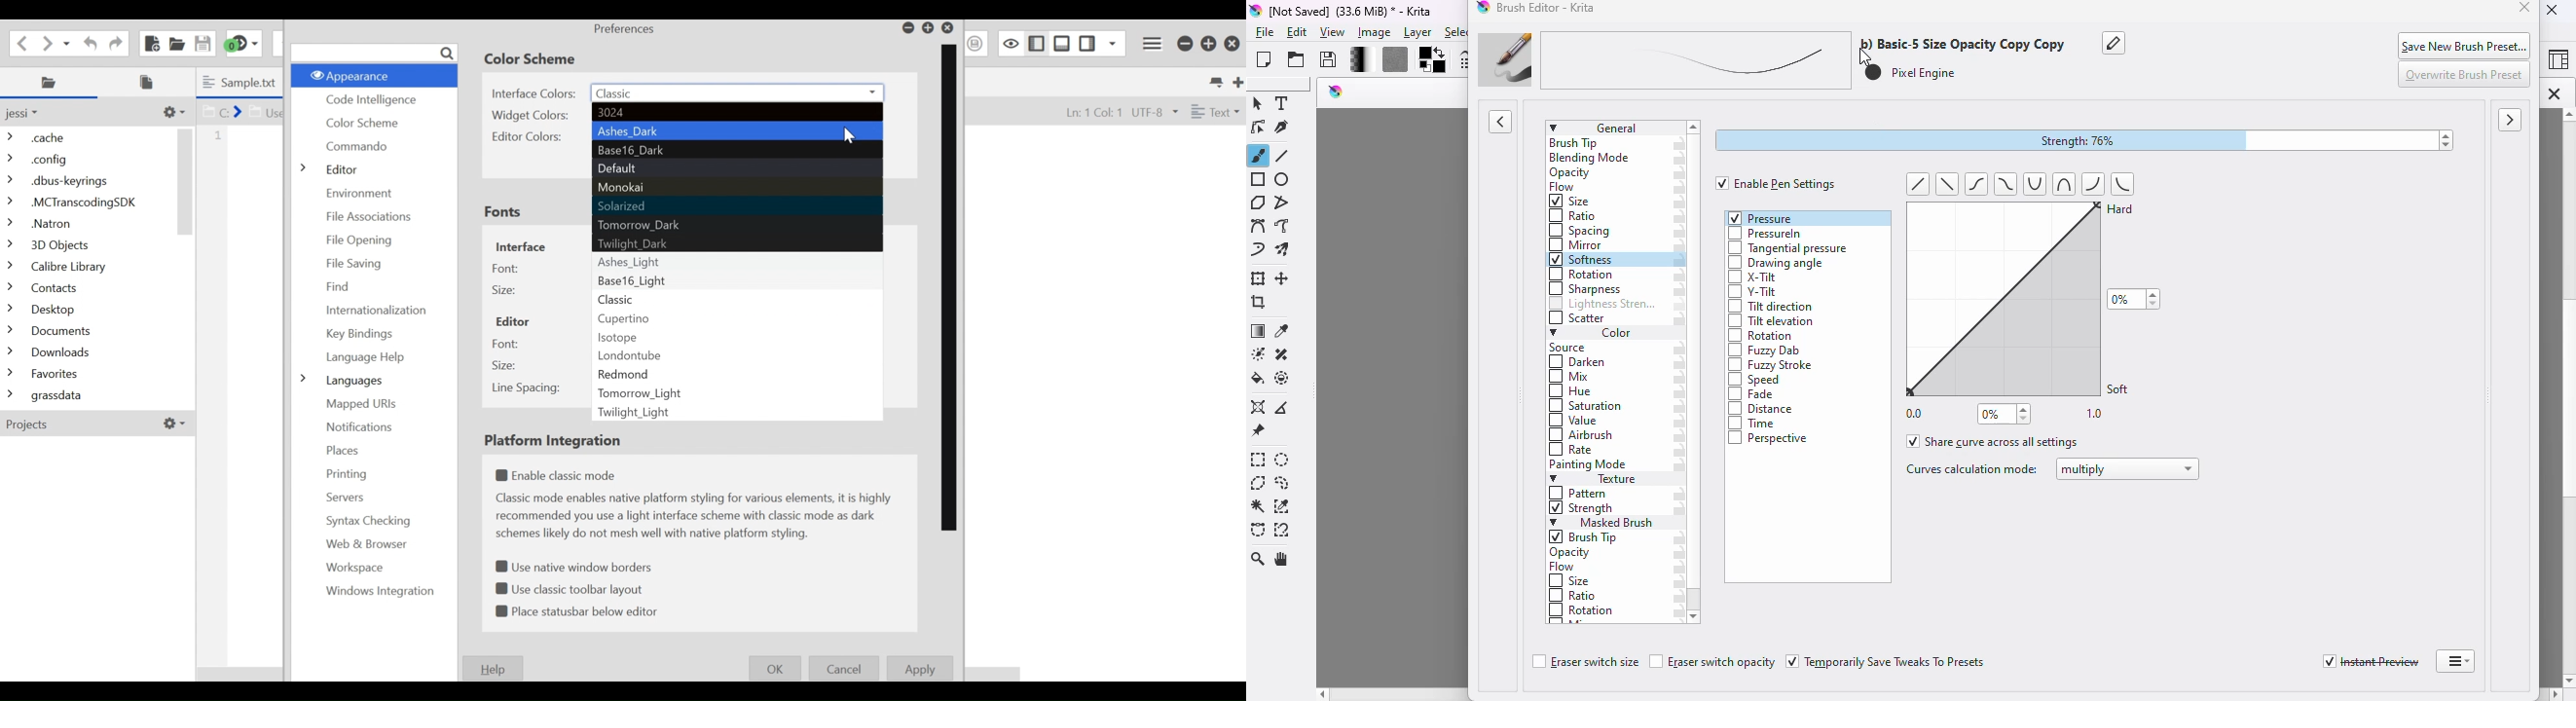 Image resolution: width=2576 pixels, height=728 pixels. What do you see at coordinates (506, 268) in the screenshot?
I see `Font` at bounding box center [506, 268].